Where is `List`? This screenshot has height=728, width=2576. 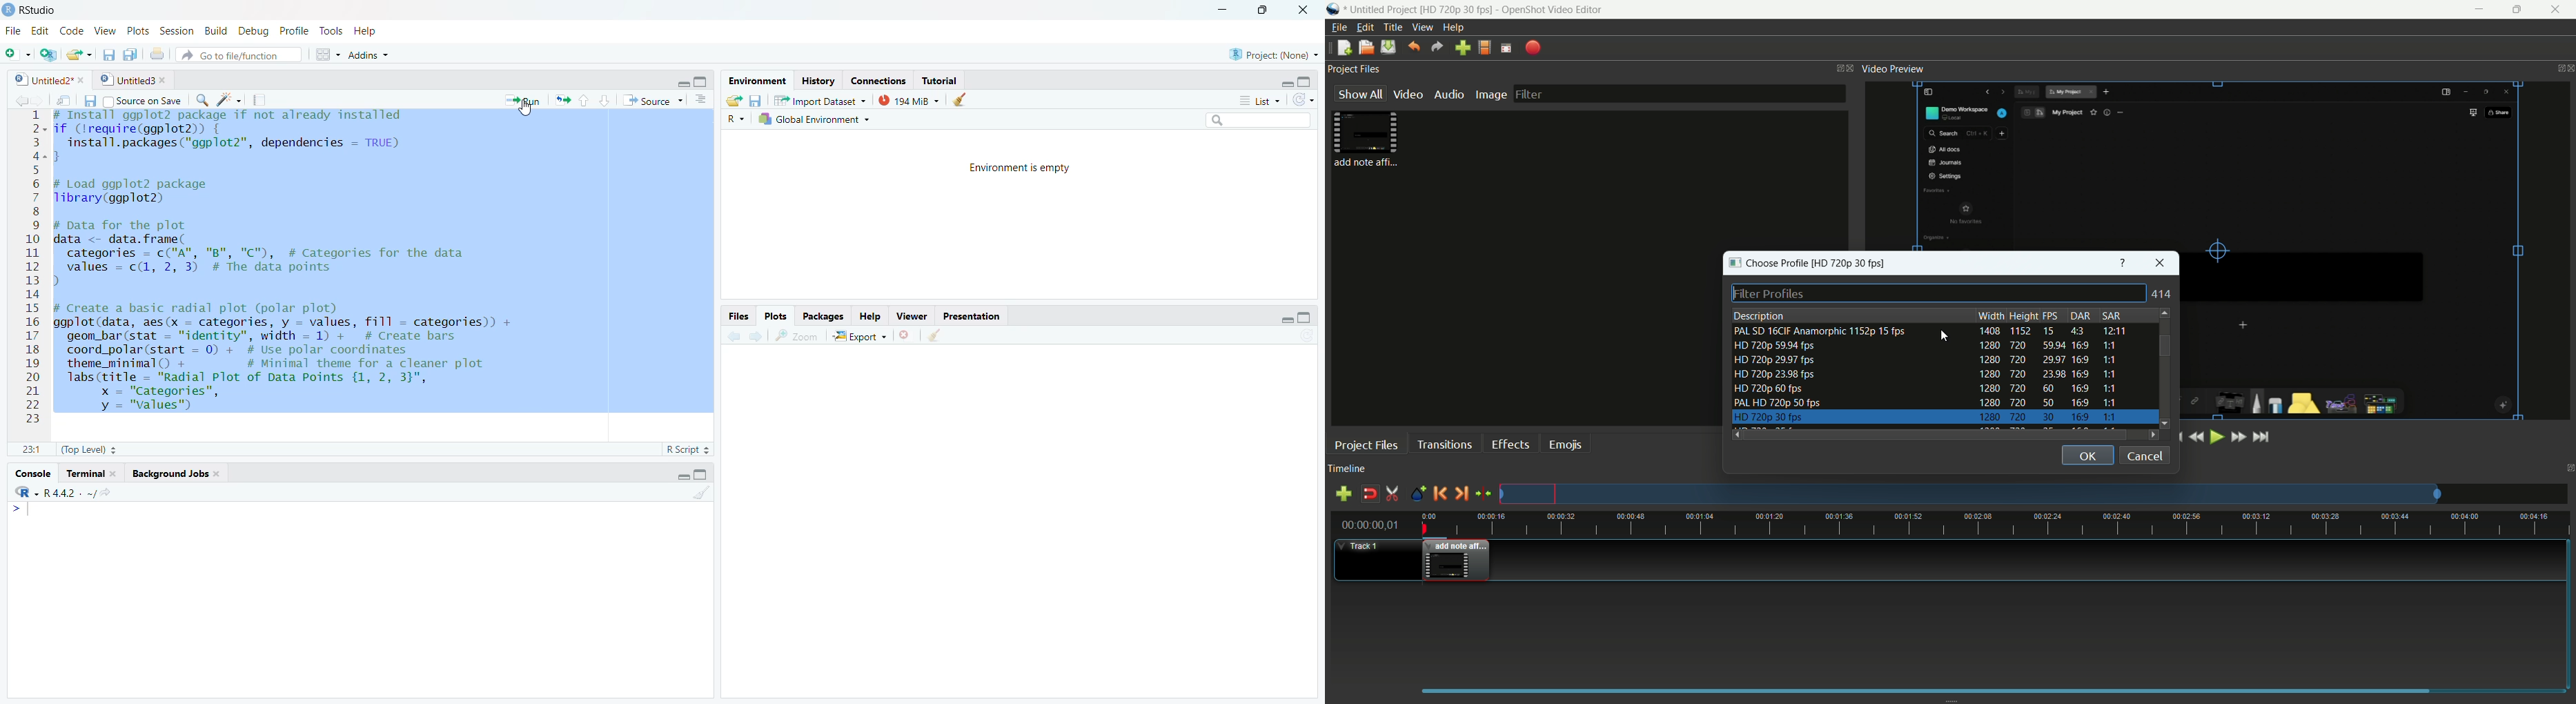
List is located at coordinates (1258, 100).